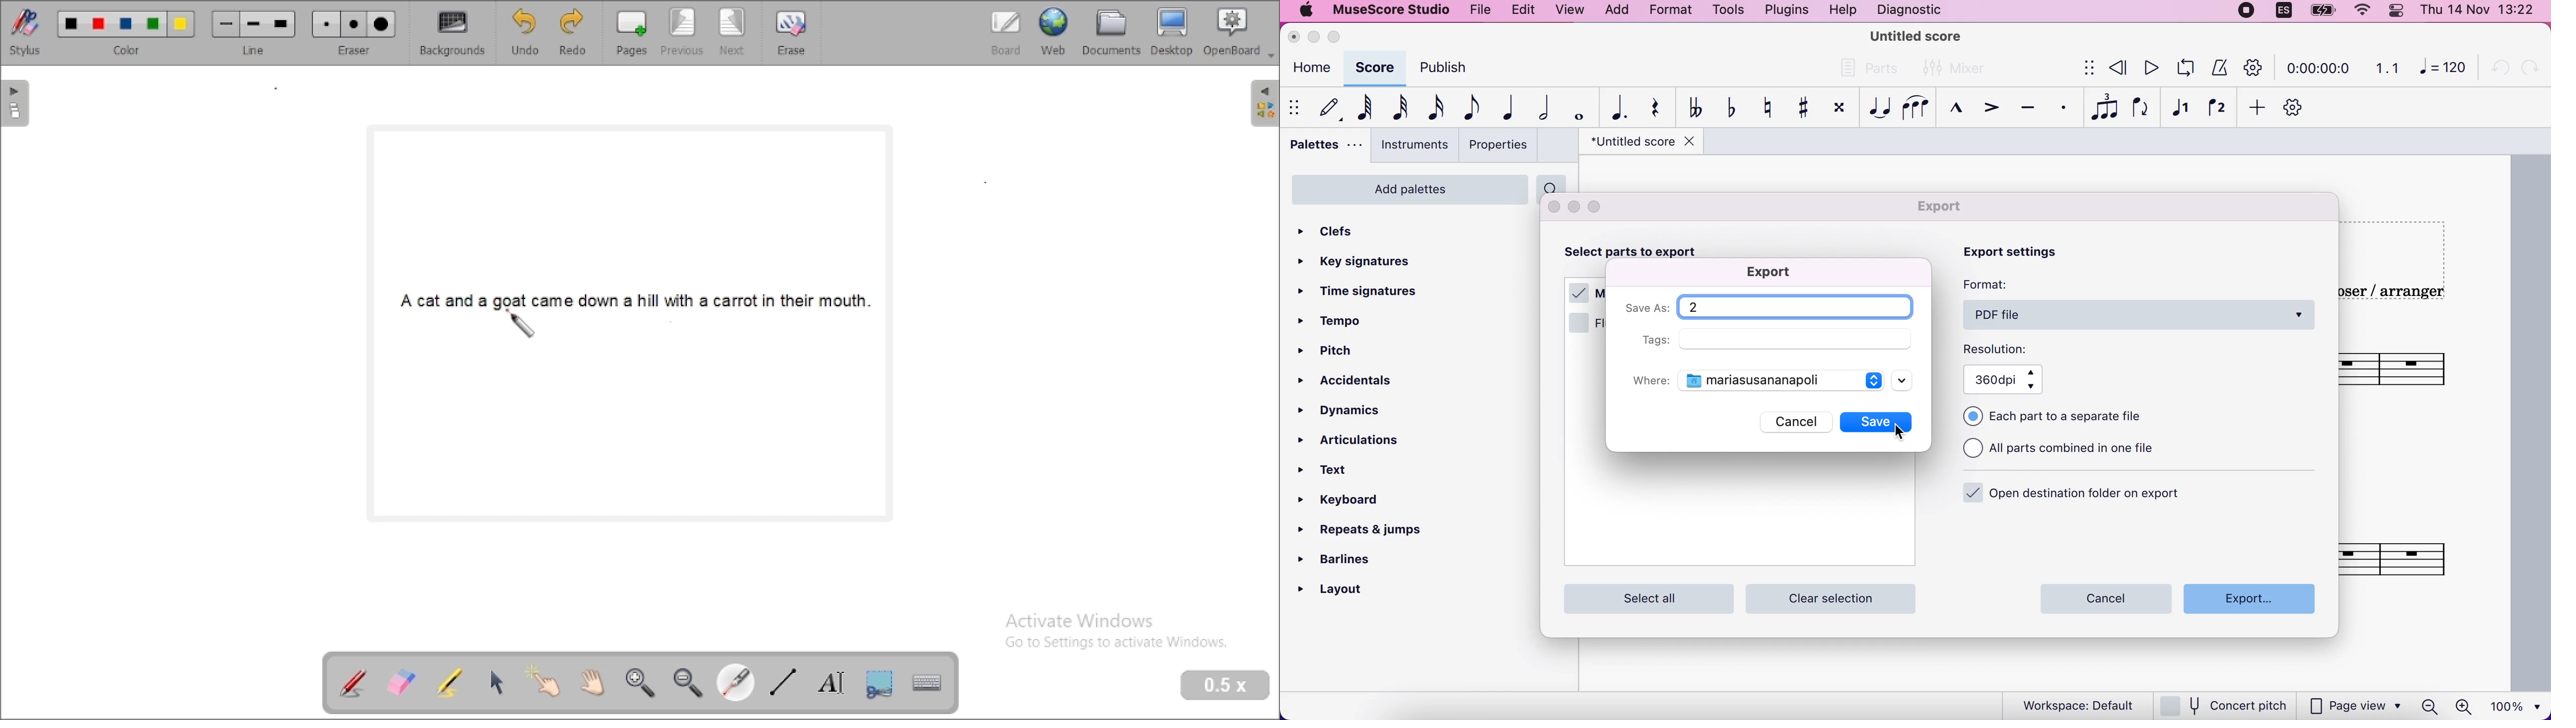  What do you see at coordinates (1600, 207) in the screenshot?
I see `maximize` at bounding box center [1600, 207].